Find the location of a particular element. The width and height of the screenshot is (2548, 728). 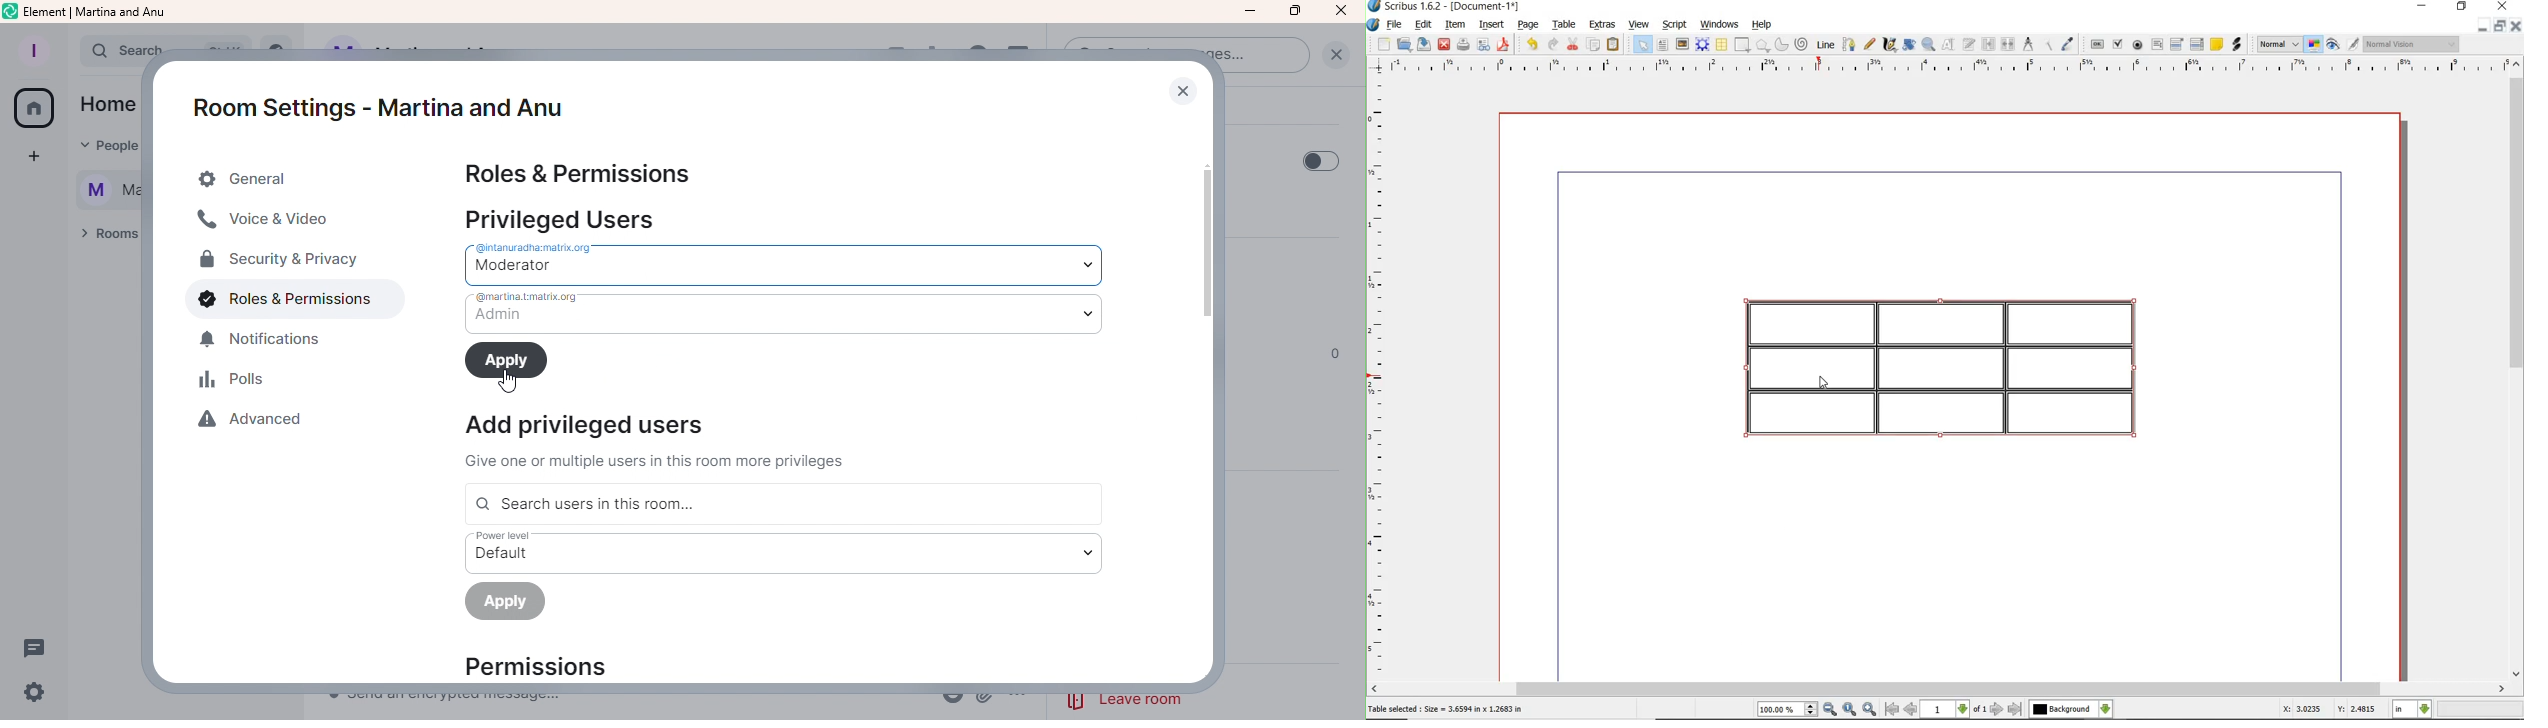

RESTORE is located at coordinates (2501, 25).